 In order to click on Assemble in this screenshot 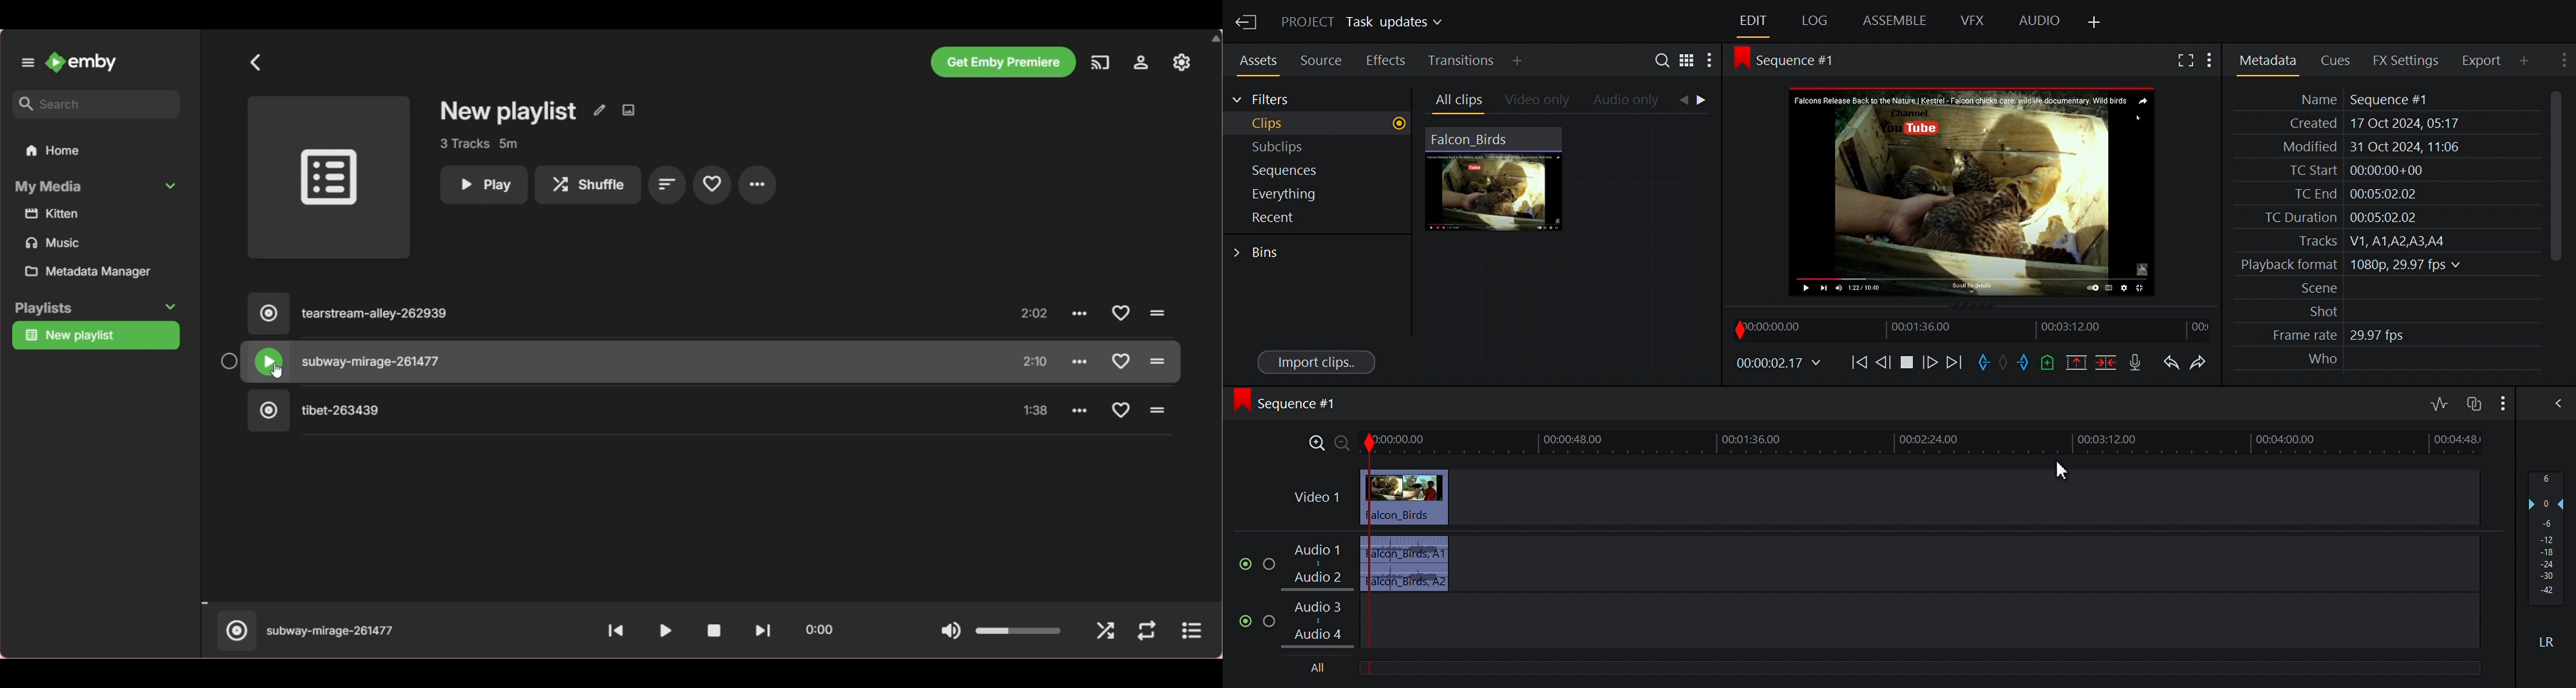, I will do `click(1894, 21)`.